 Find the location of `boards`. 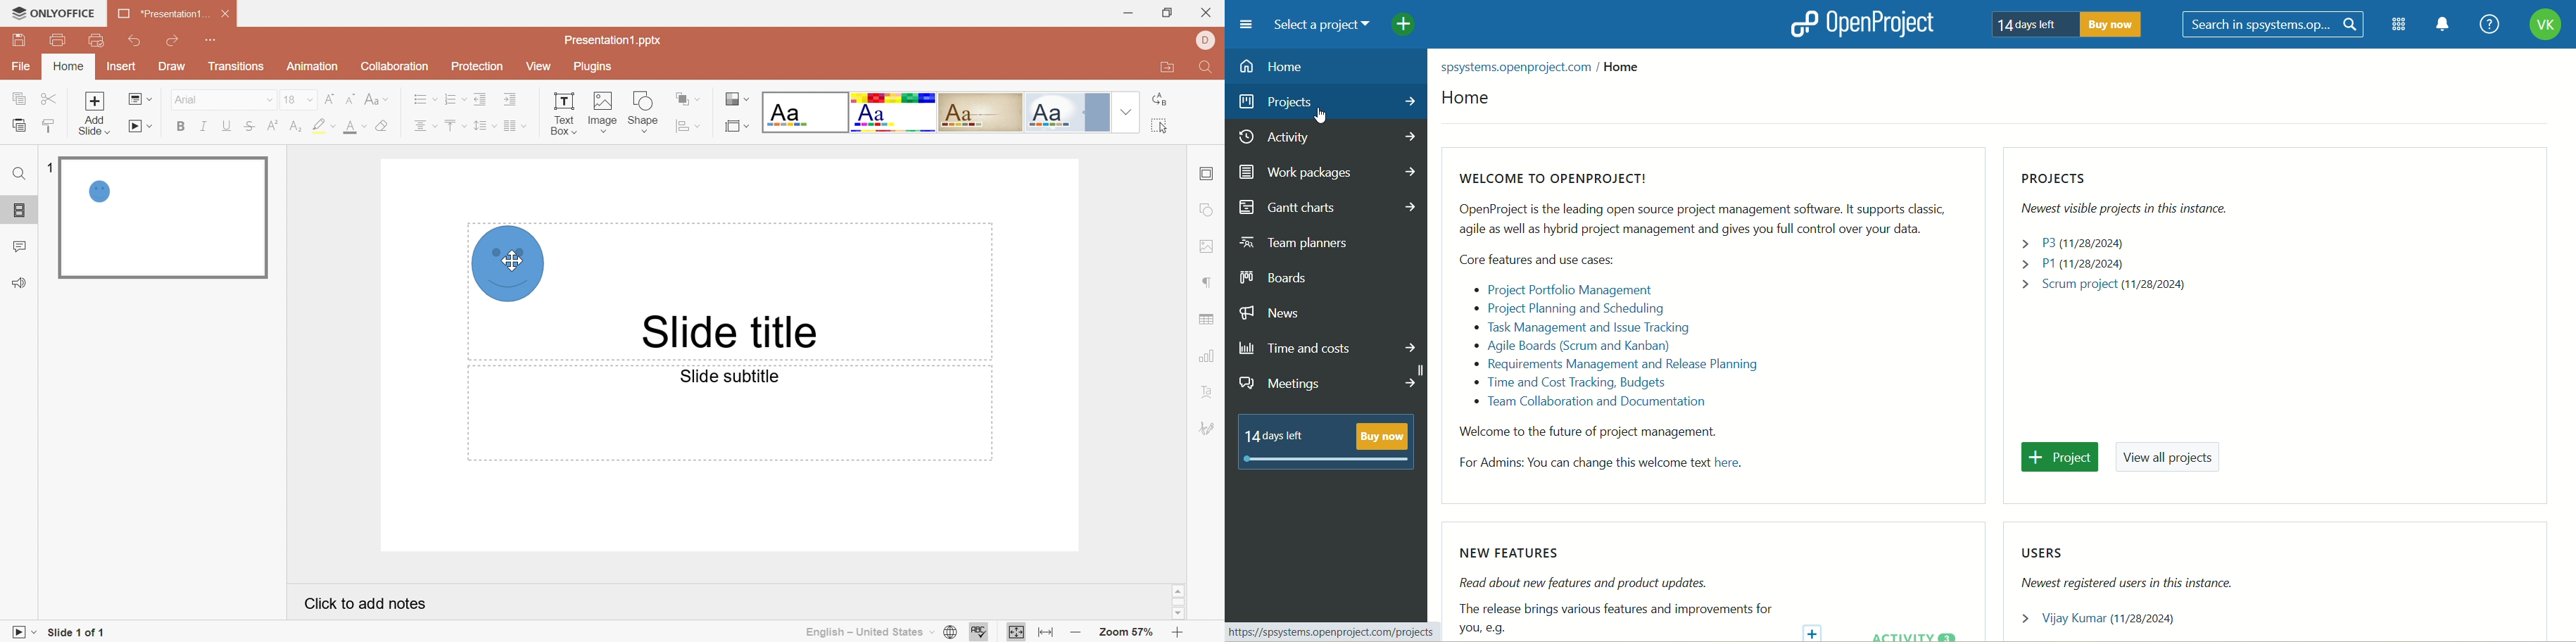

boards is located at coordinates (1272, 278).